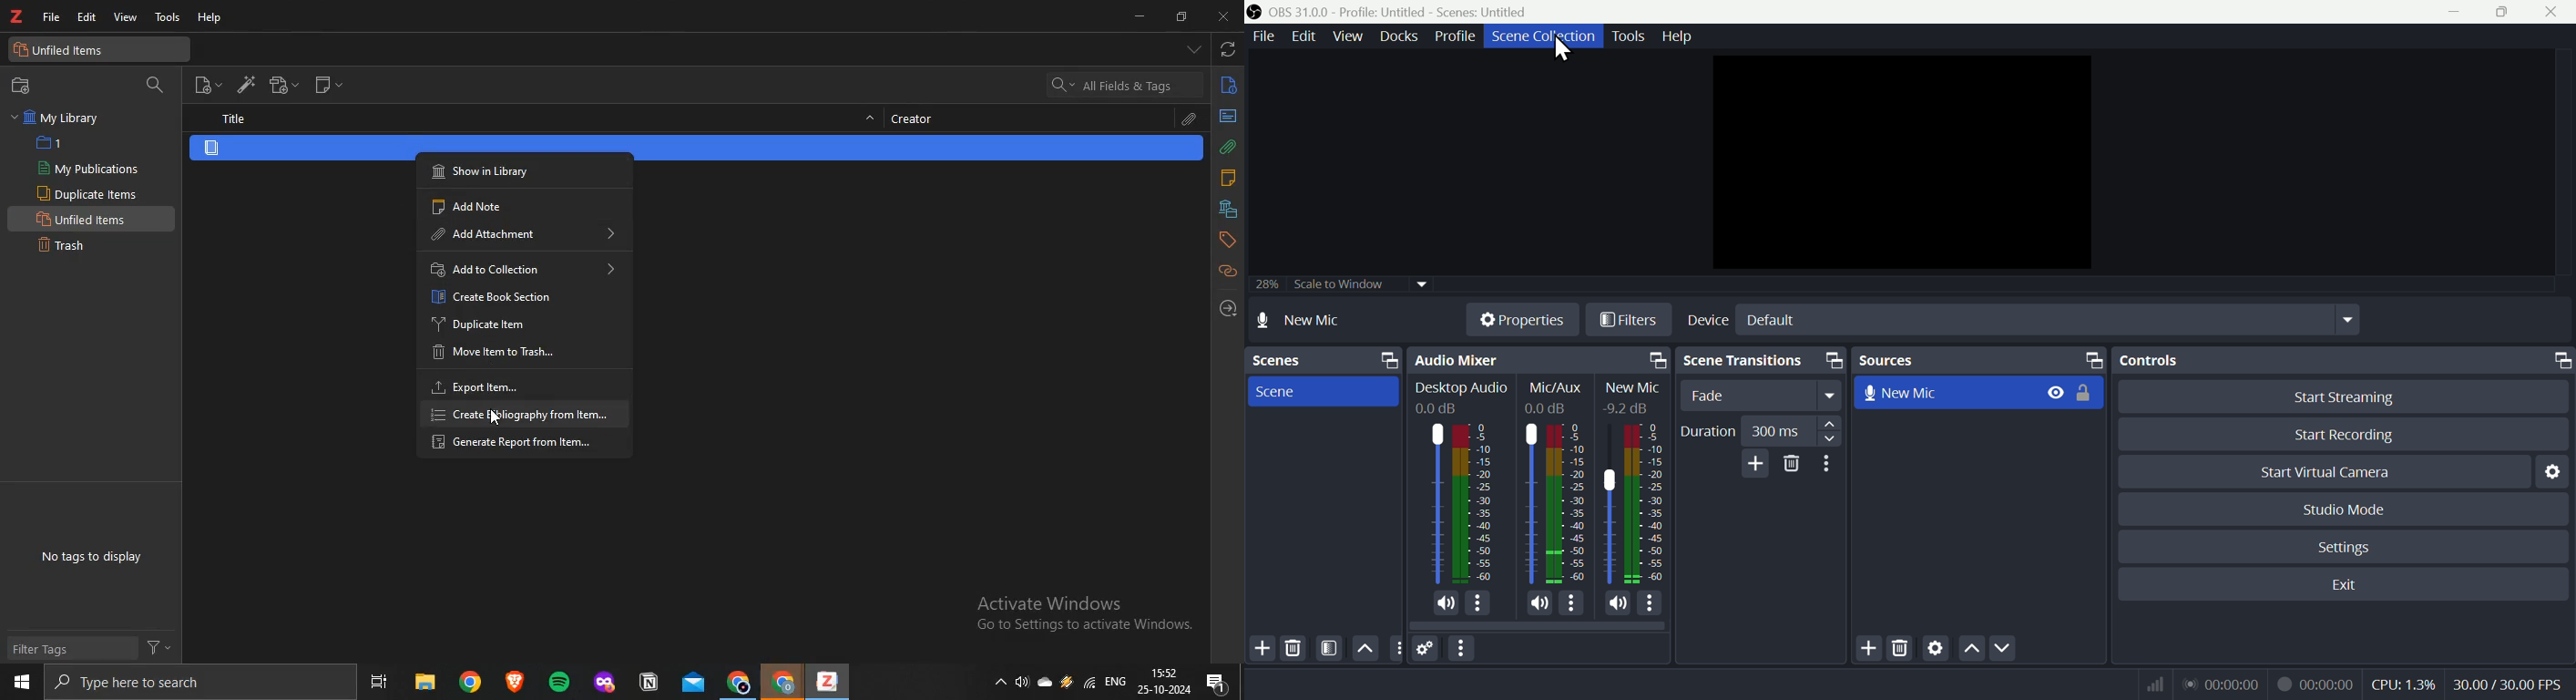 The width and height of the screenshot is (2576, 700). What do you see at coordinates (191, 682) in the screenshot?
I see `search` at bounding box center [191, 682].